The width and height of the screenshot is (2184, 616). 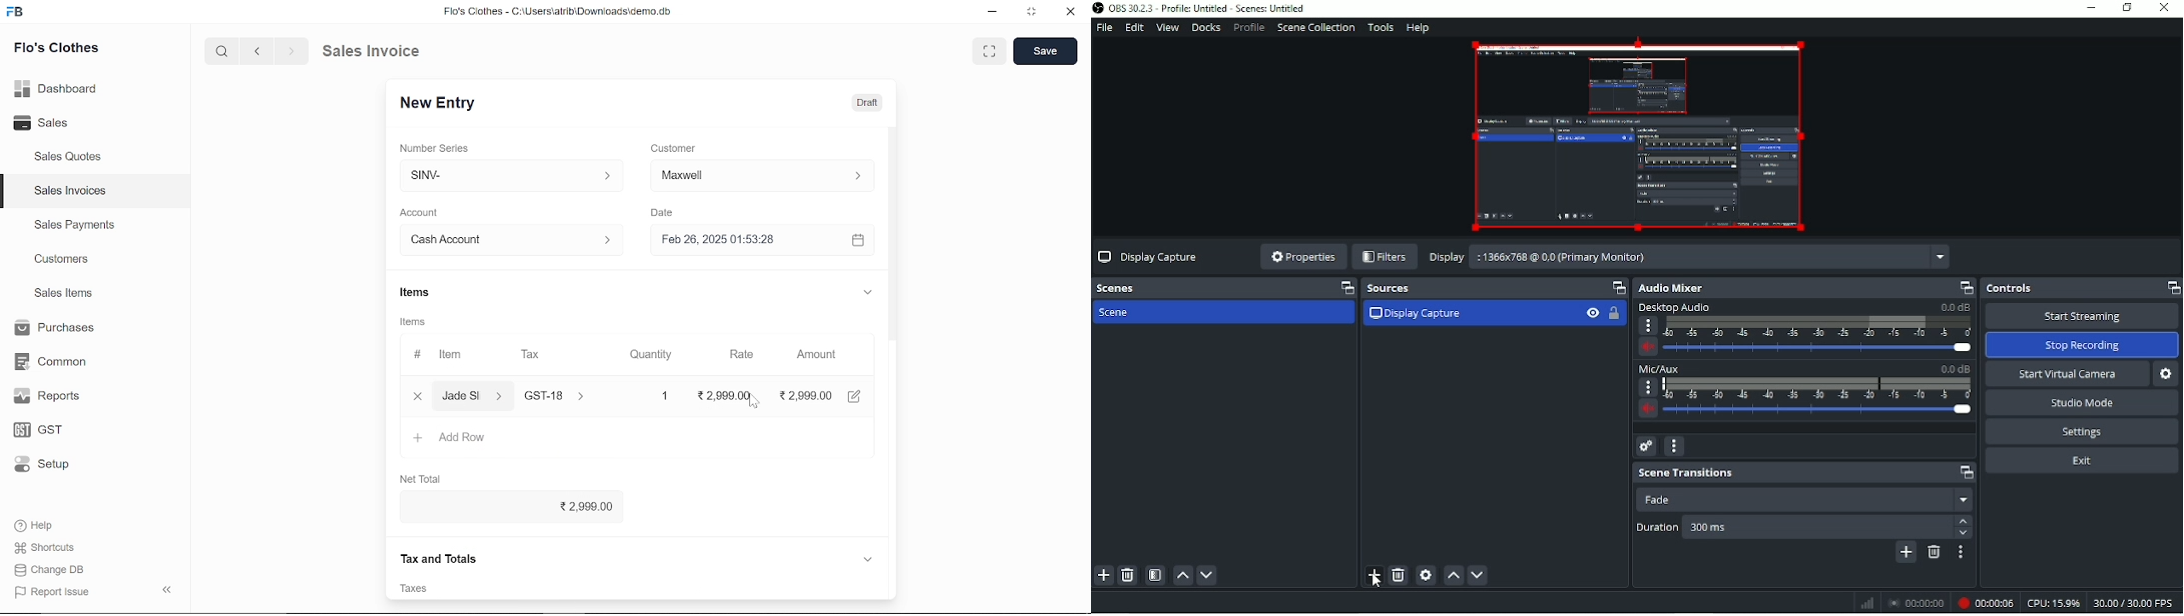 I want to click on expand, so click(x=868, y=558).